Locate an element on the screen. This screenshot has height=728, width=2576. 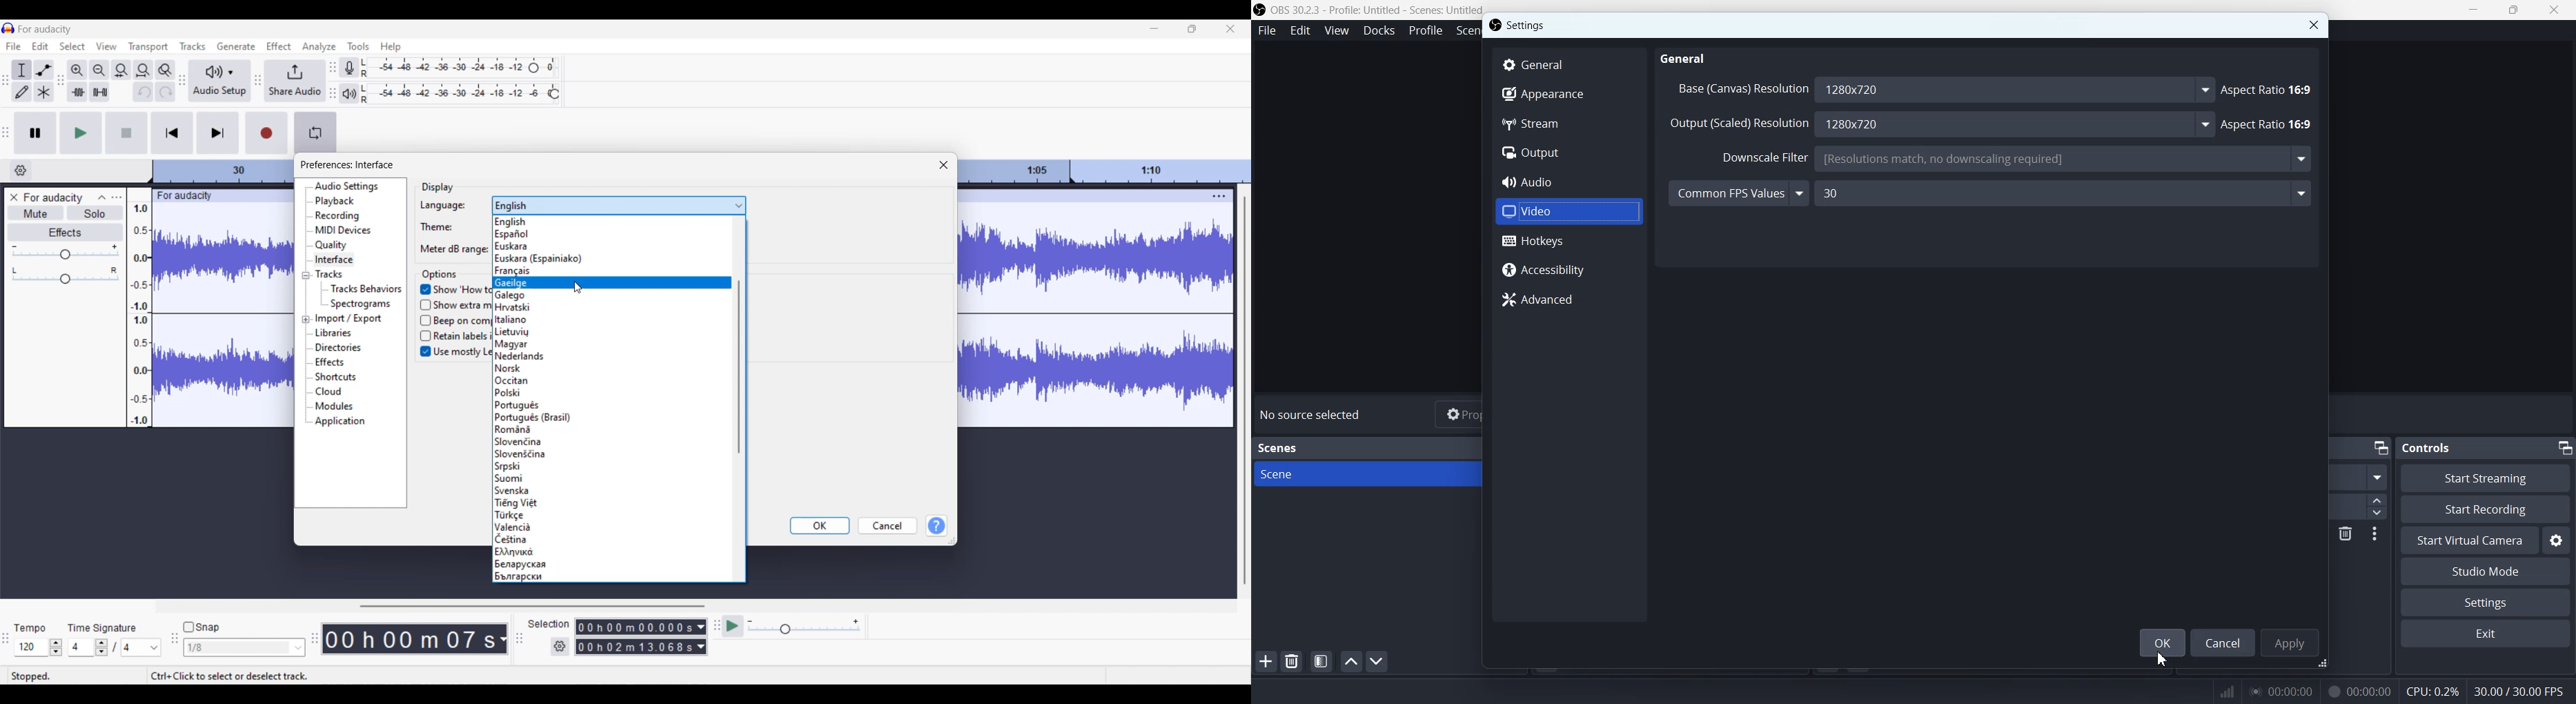
Aspect Ratio 16:9 is located at coordinates (2268, 124).